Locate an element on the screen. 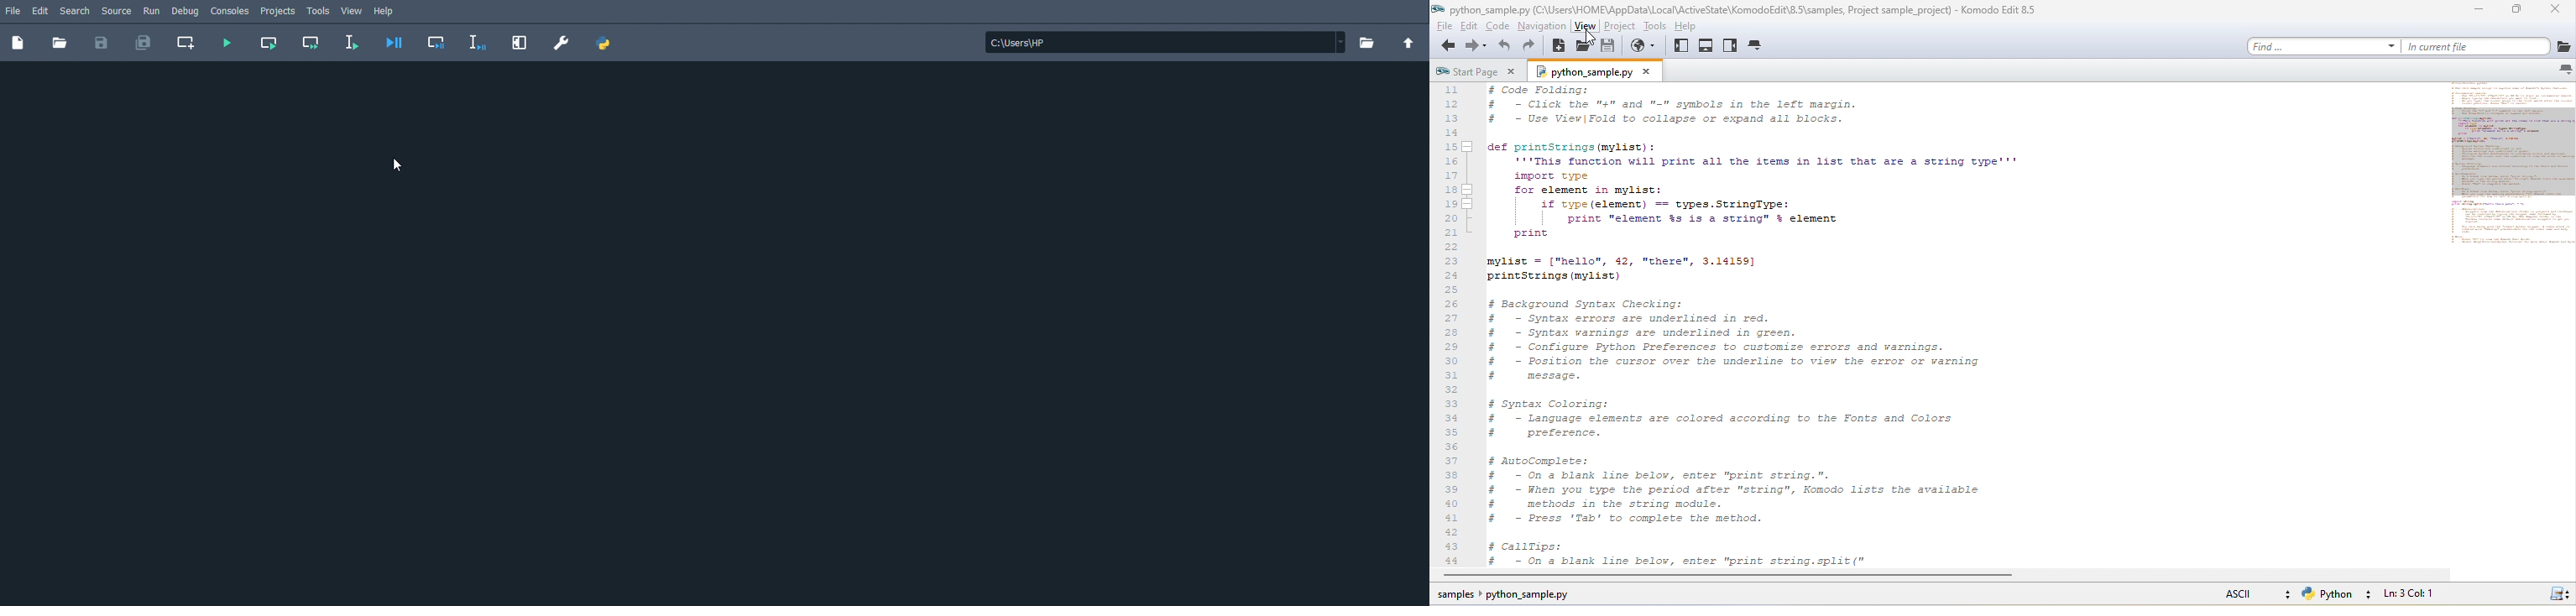  Help is located at coordinates (388, 11).